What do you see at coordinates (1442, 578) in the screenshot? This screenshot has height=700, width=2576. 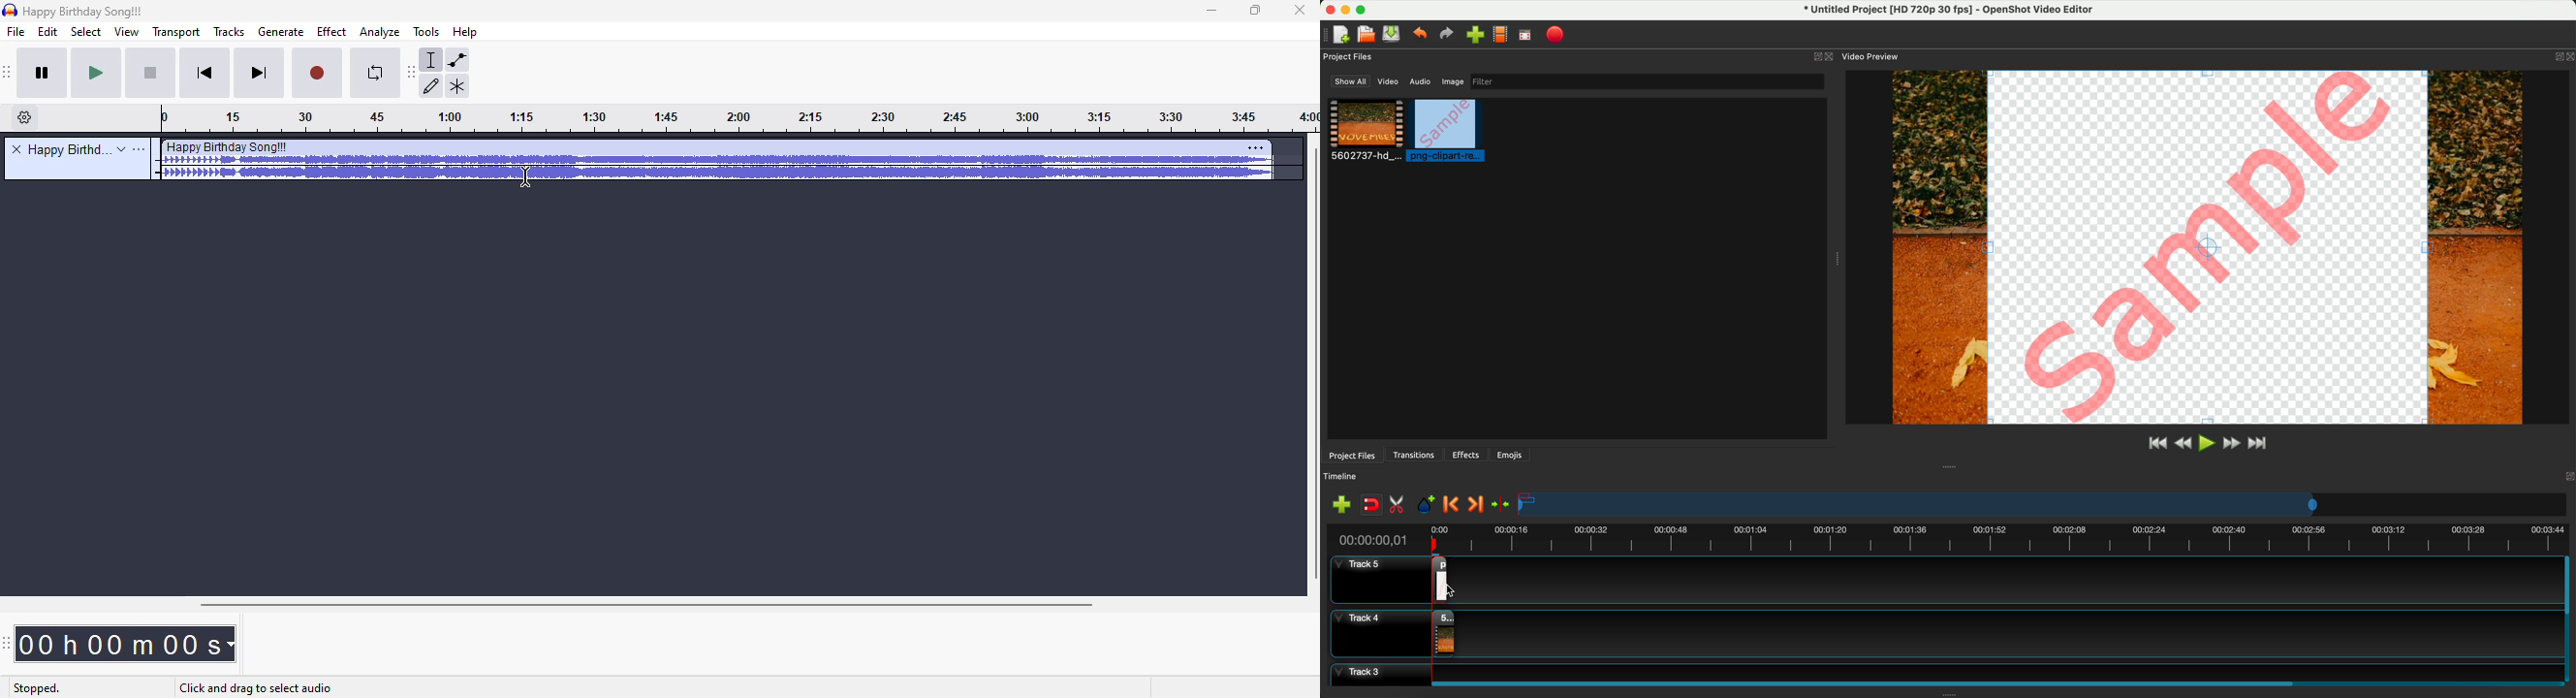 I see `drag image on track 5` at bounding box center [1442, 578].